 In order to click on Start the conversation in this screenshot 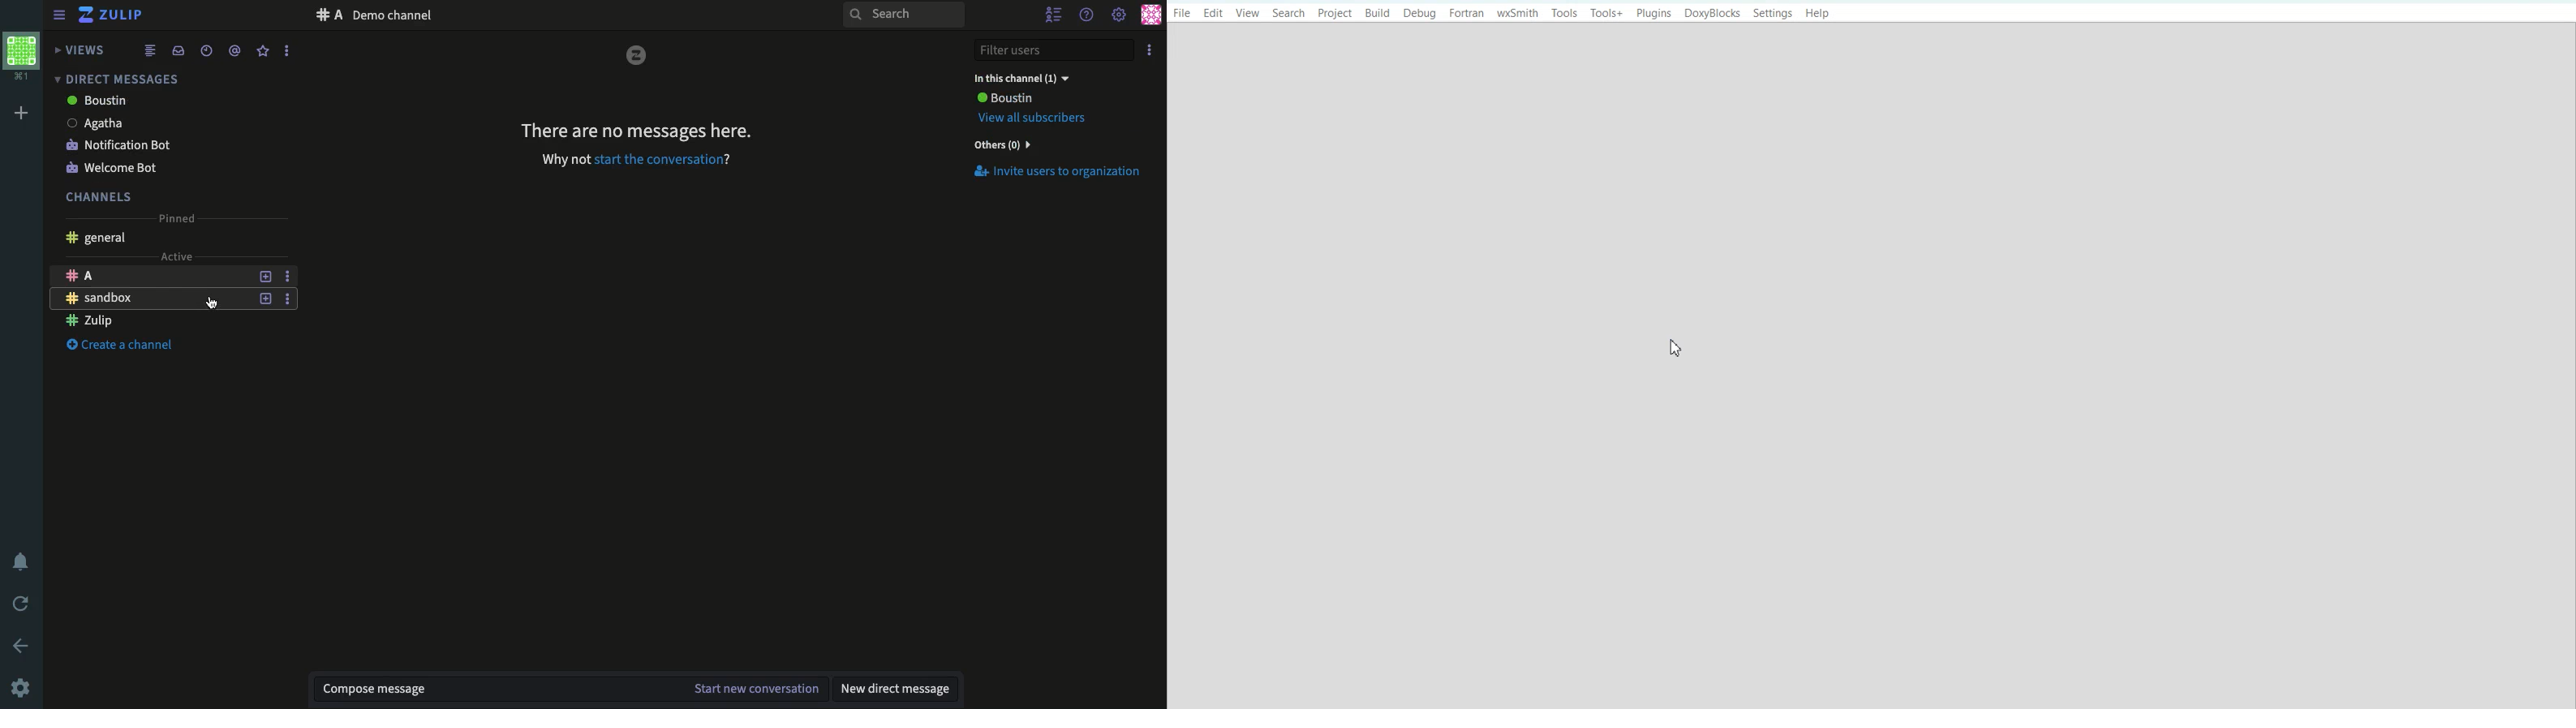, I will do `click(754, 690)`.